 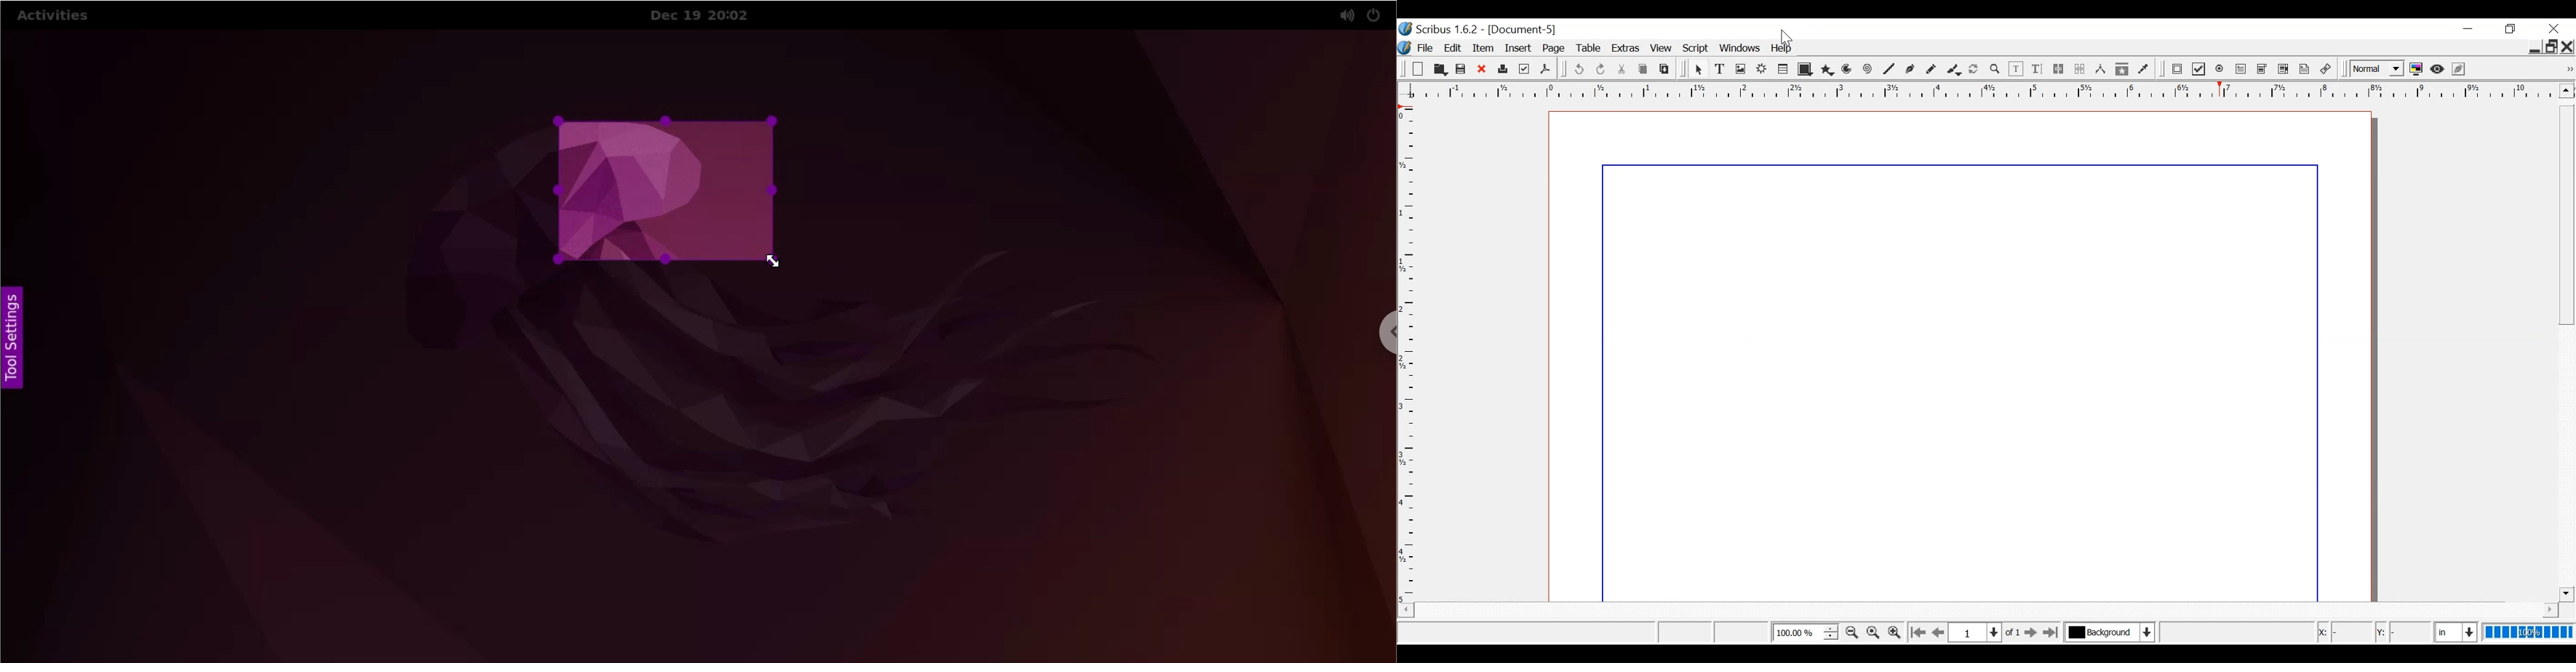 What do you see at coordinates (1439, 69) in the screenshot?
I see `Open` at bounding box center [1439, 69].